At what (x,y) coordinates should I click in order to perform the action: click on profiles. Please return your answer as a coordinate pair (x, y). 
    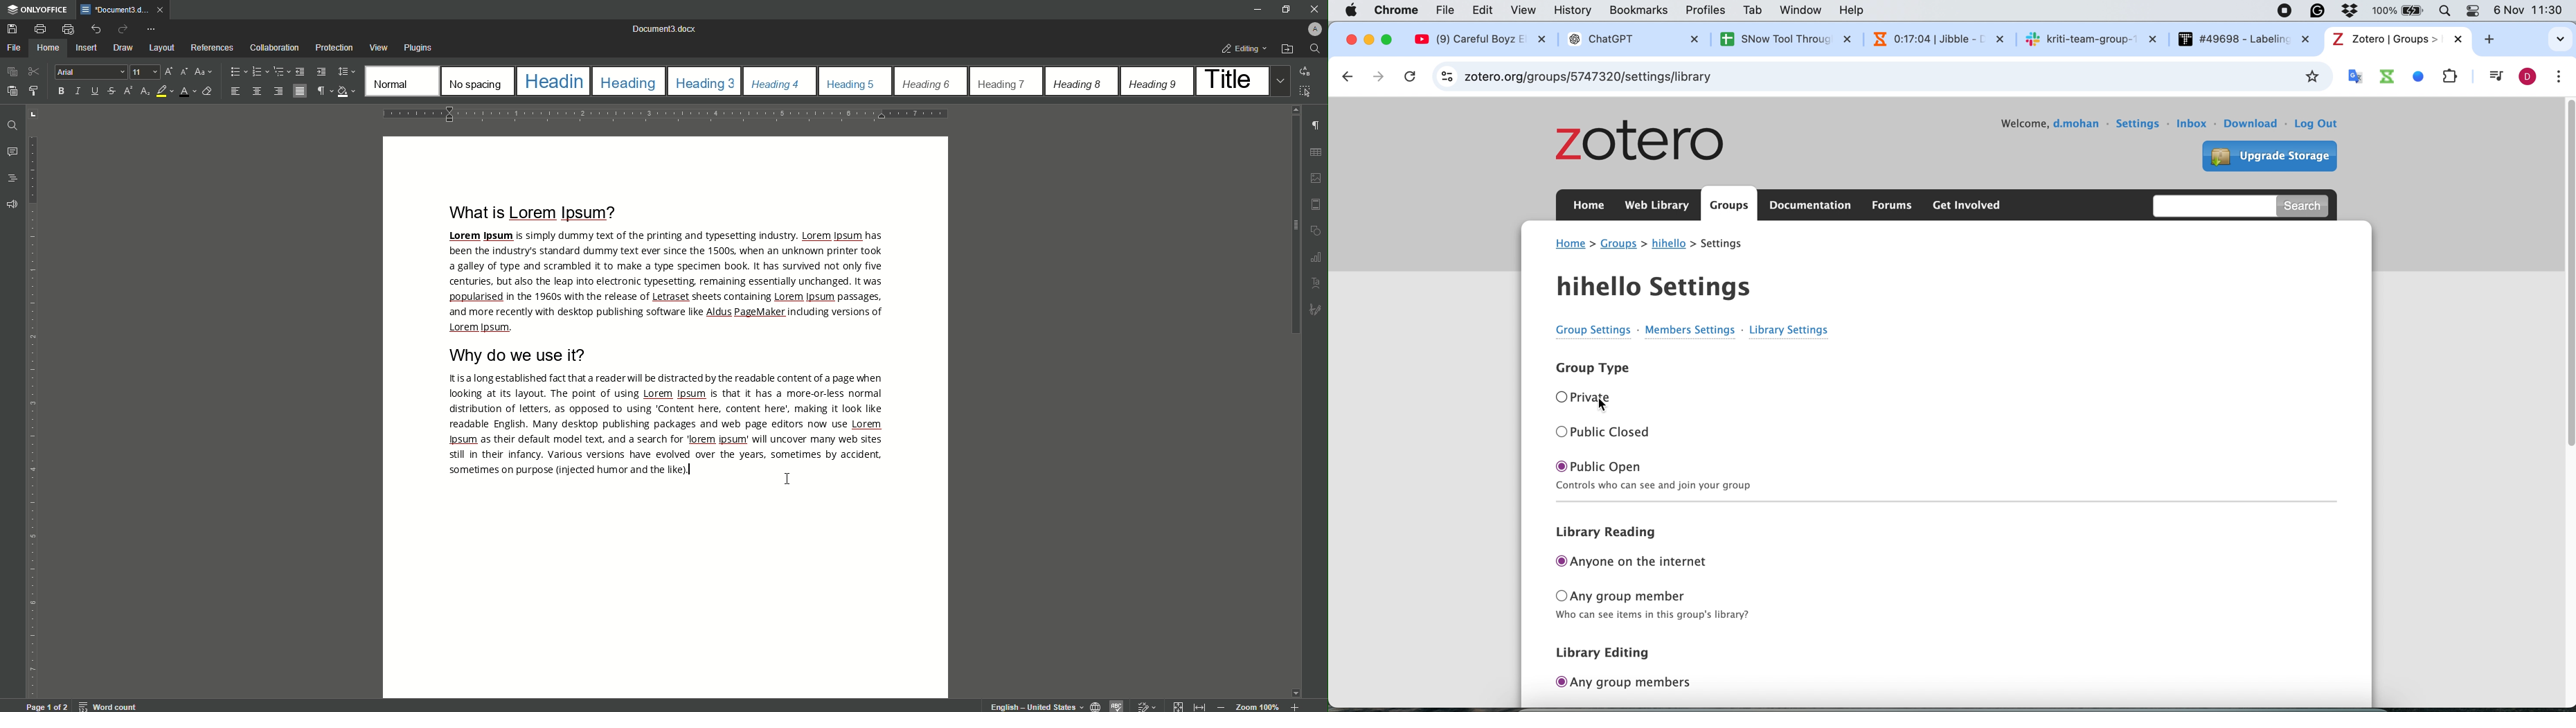
    Looking at the image, I should click on (1708, 10).